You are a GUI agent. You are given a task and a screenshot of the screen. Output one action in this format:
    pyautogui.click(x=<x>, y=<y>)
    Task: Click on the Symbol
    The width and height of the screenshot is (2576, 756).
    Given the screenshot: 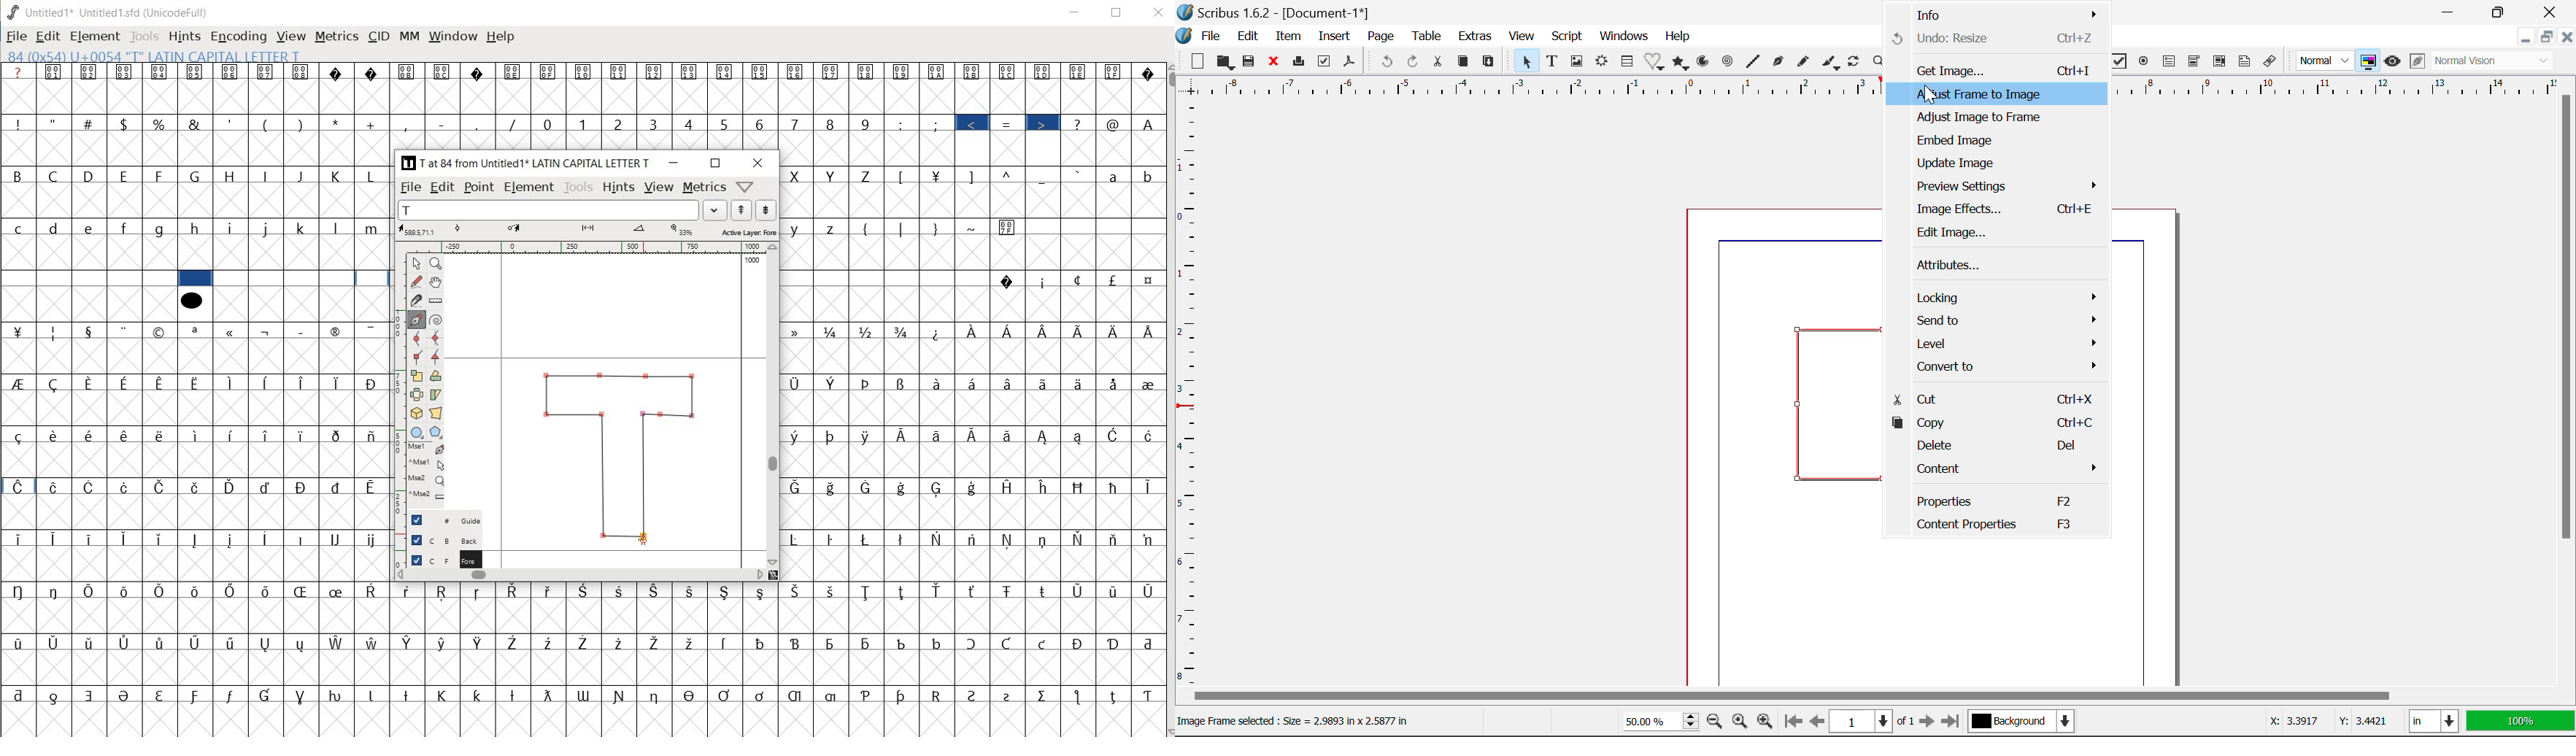 What is the action you would take?
    pyautogui.click(x=902, y=332)
    